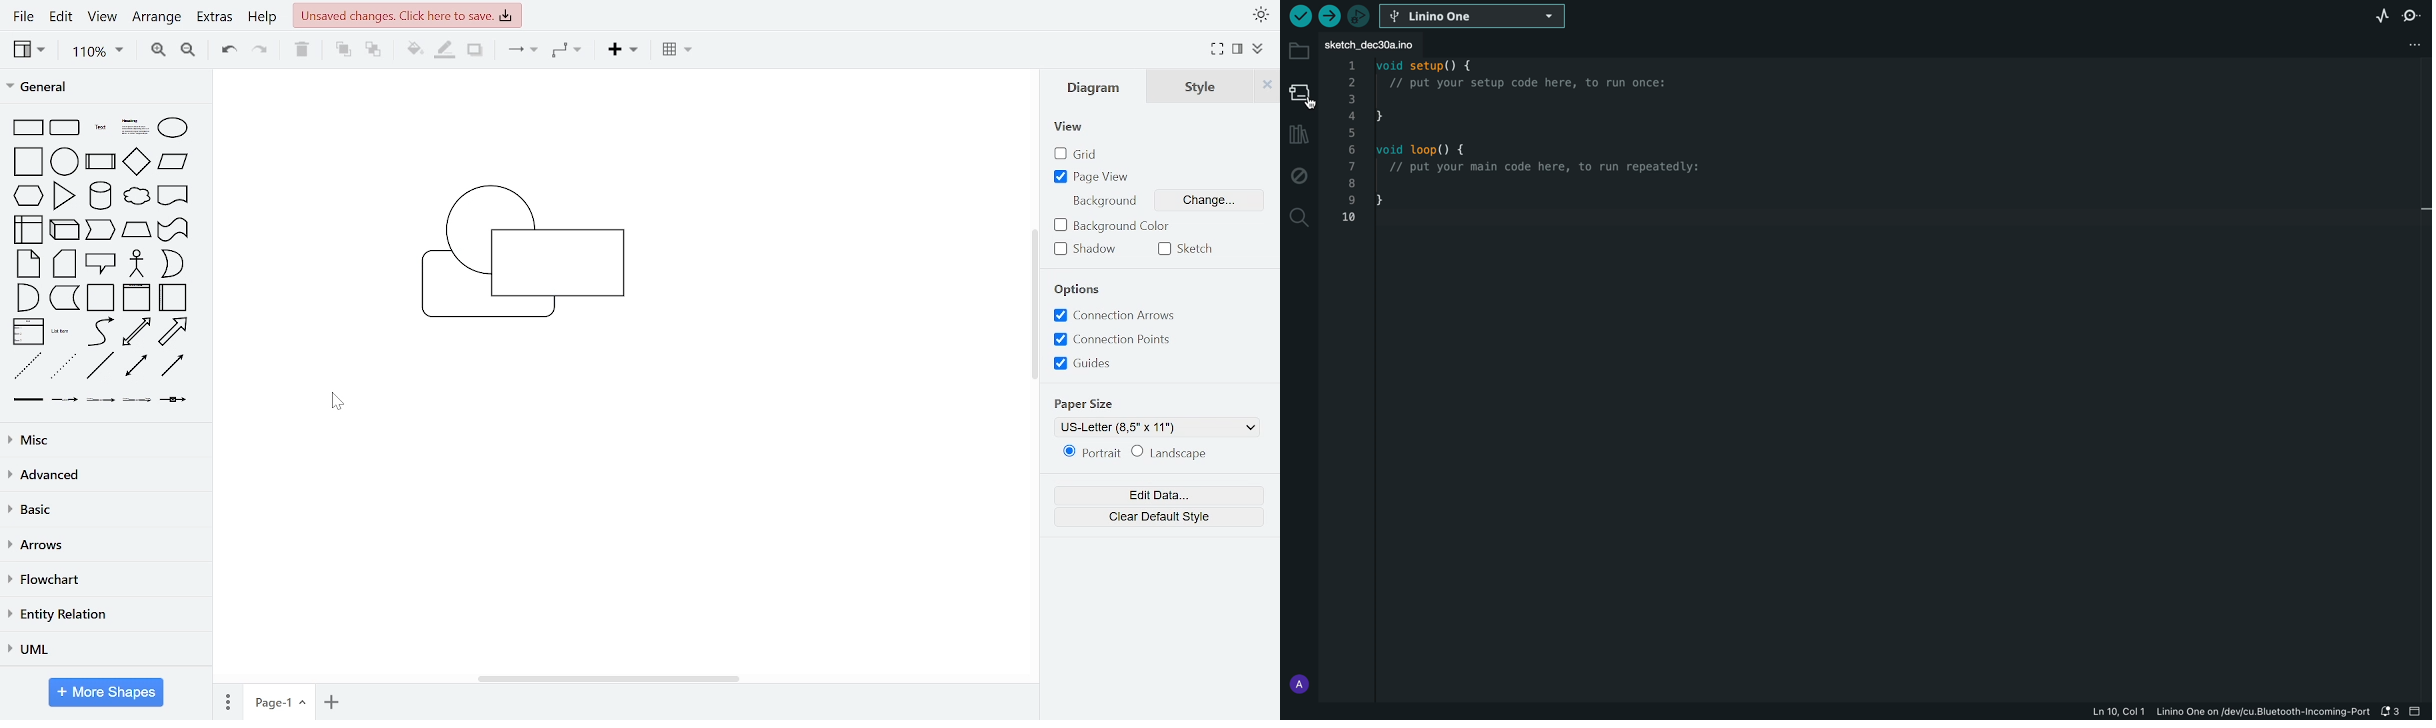 The height and width of the screenshot is (728, 2436). I want to click on arrow, so click(172, 333).